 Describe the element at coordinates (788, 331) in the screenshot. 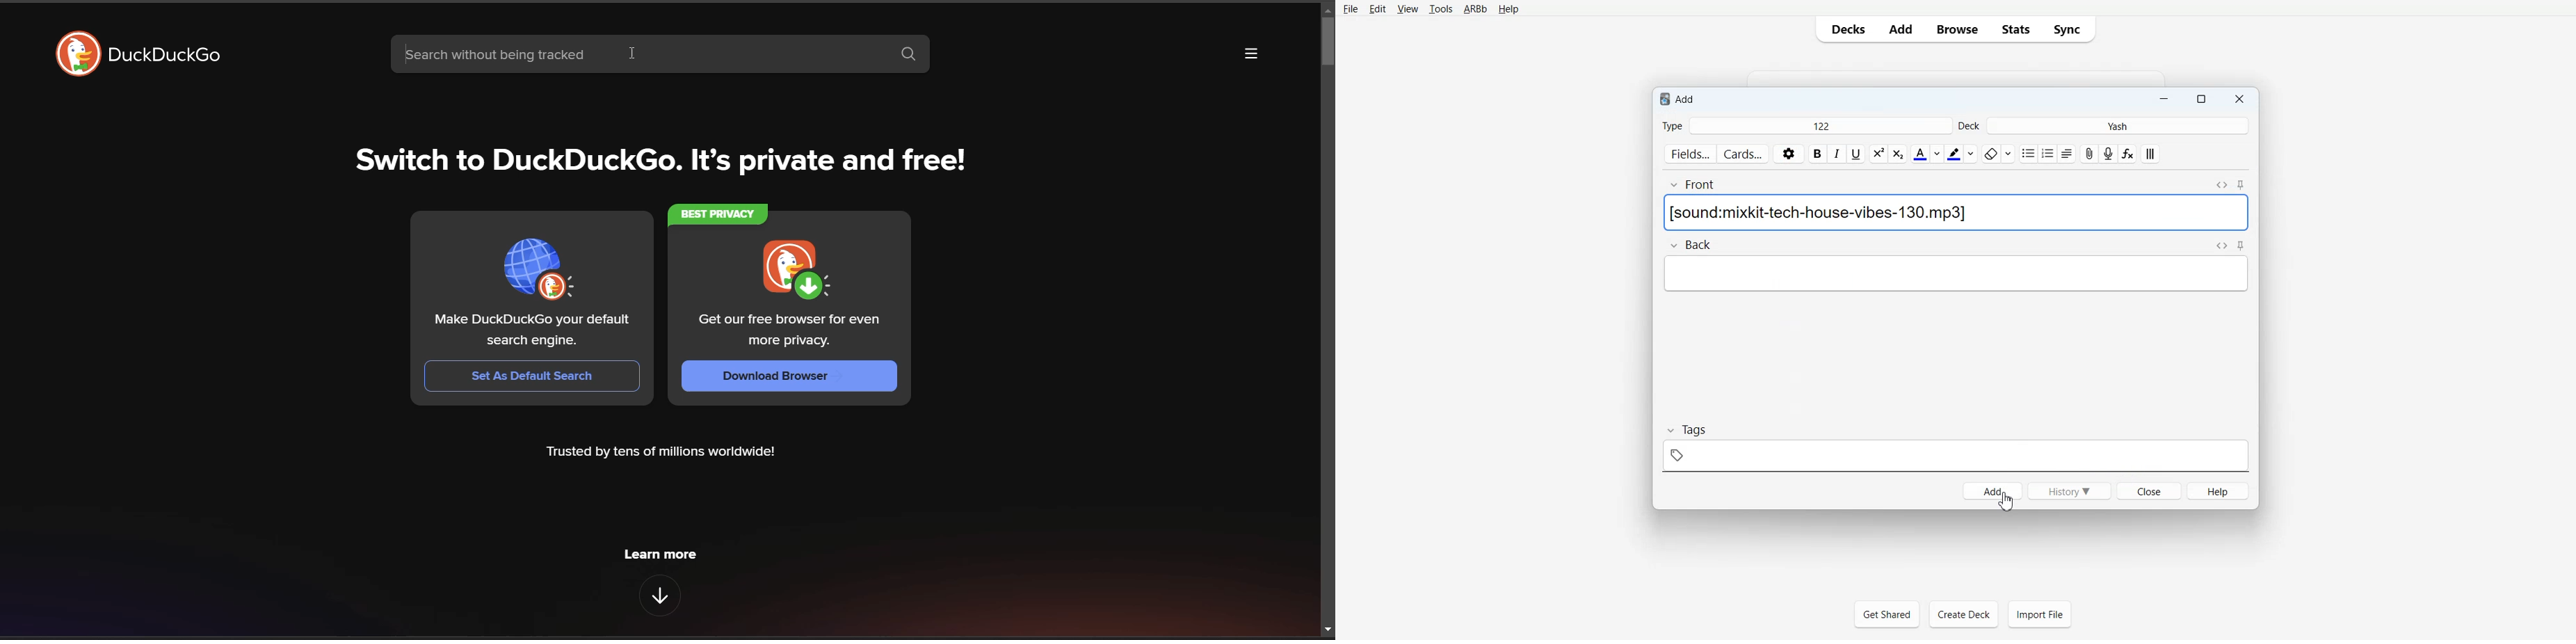

I see `Get our free browser for even
more privacy.` at that location.